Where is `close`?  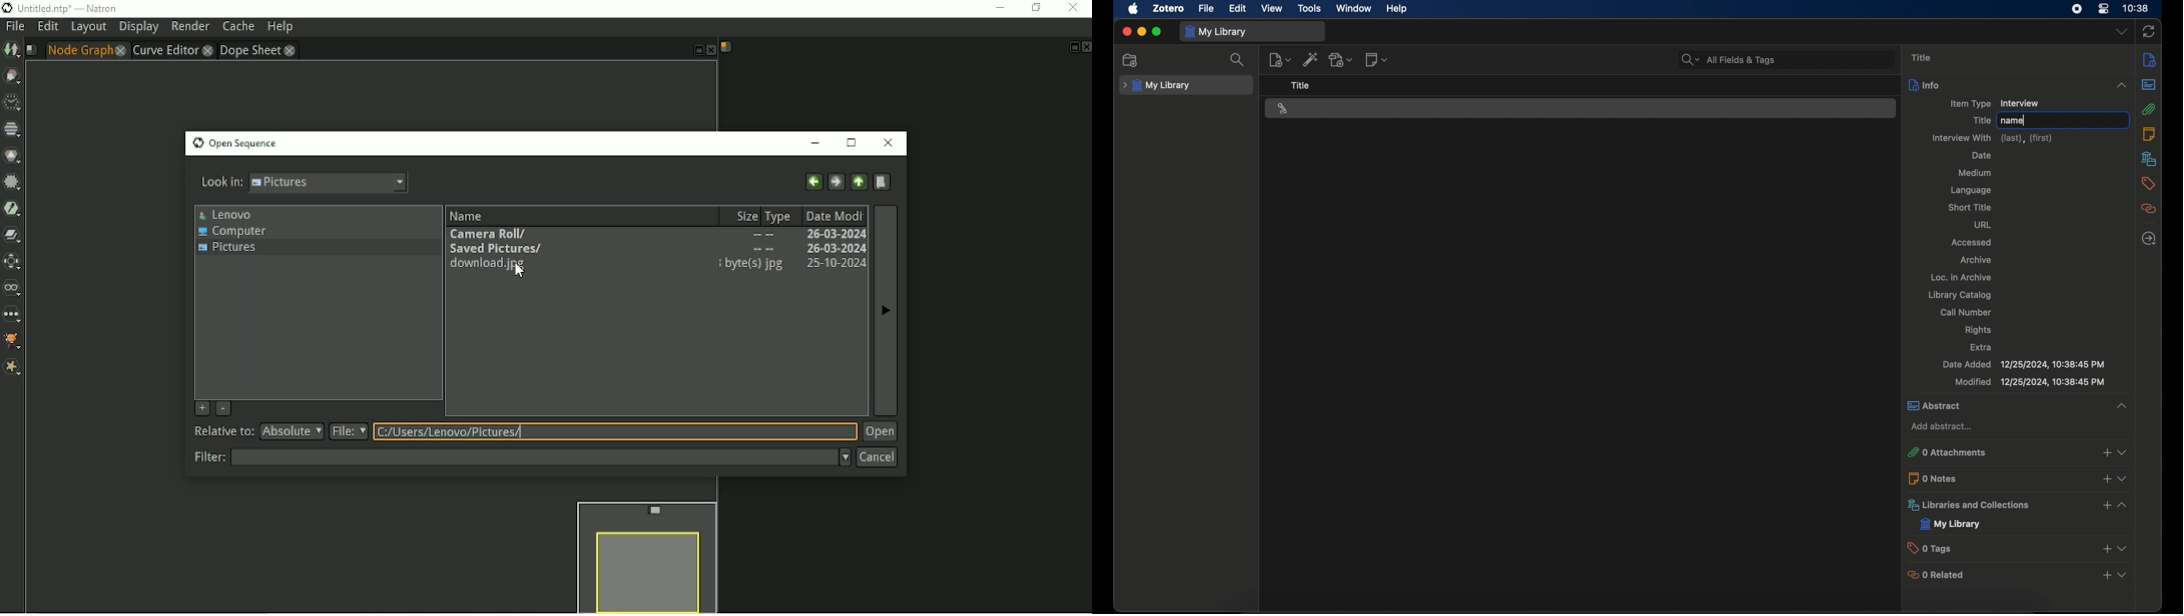 close is located at coordinates (1126, 31).